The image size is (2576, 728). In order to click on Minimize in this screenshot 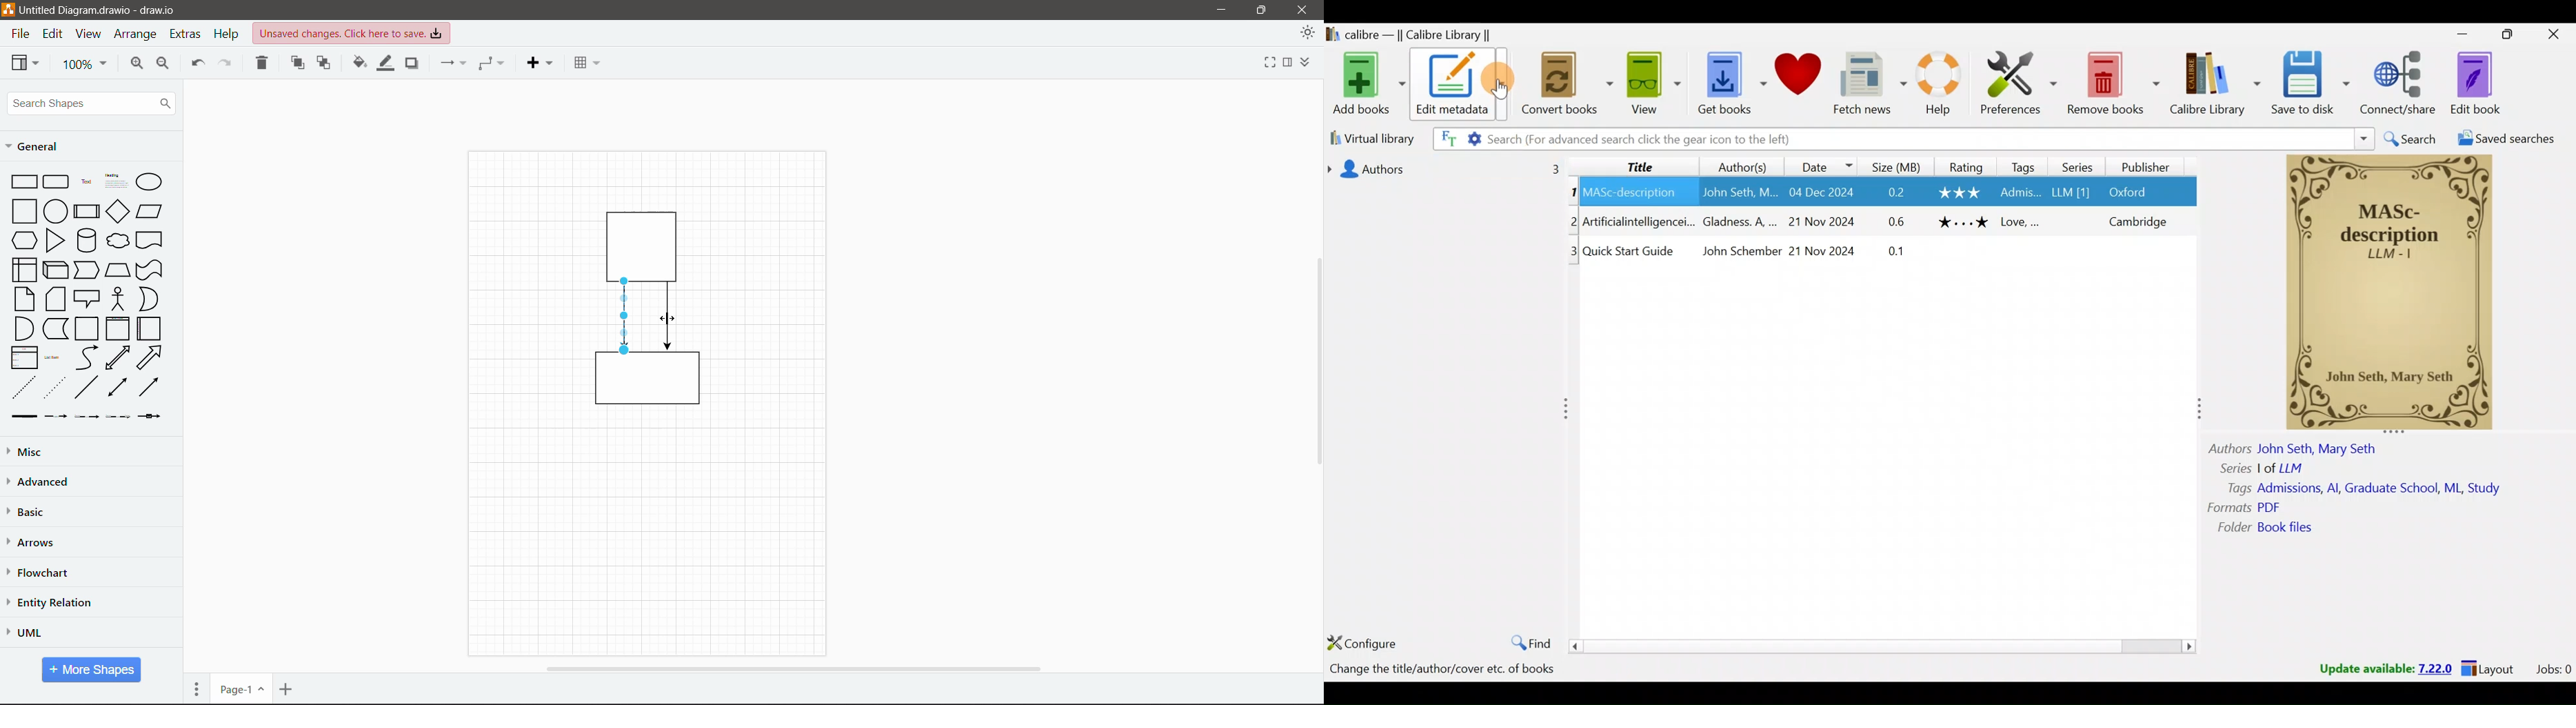, I will do `click(1218, 10)`.